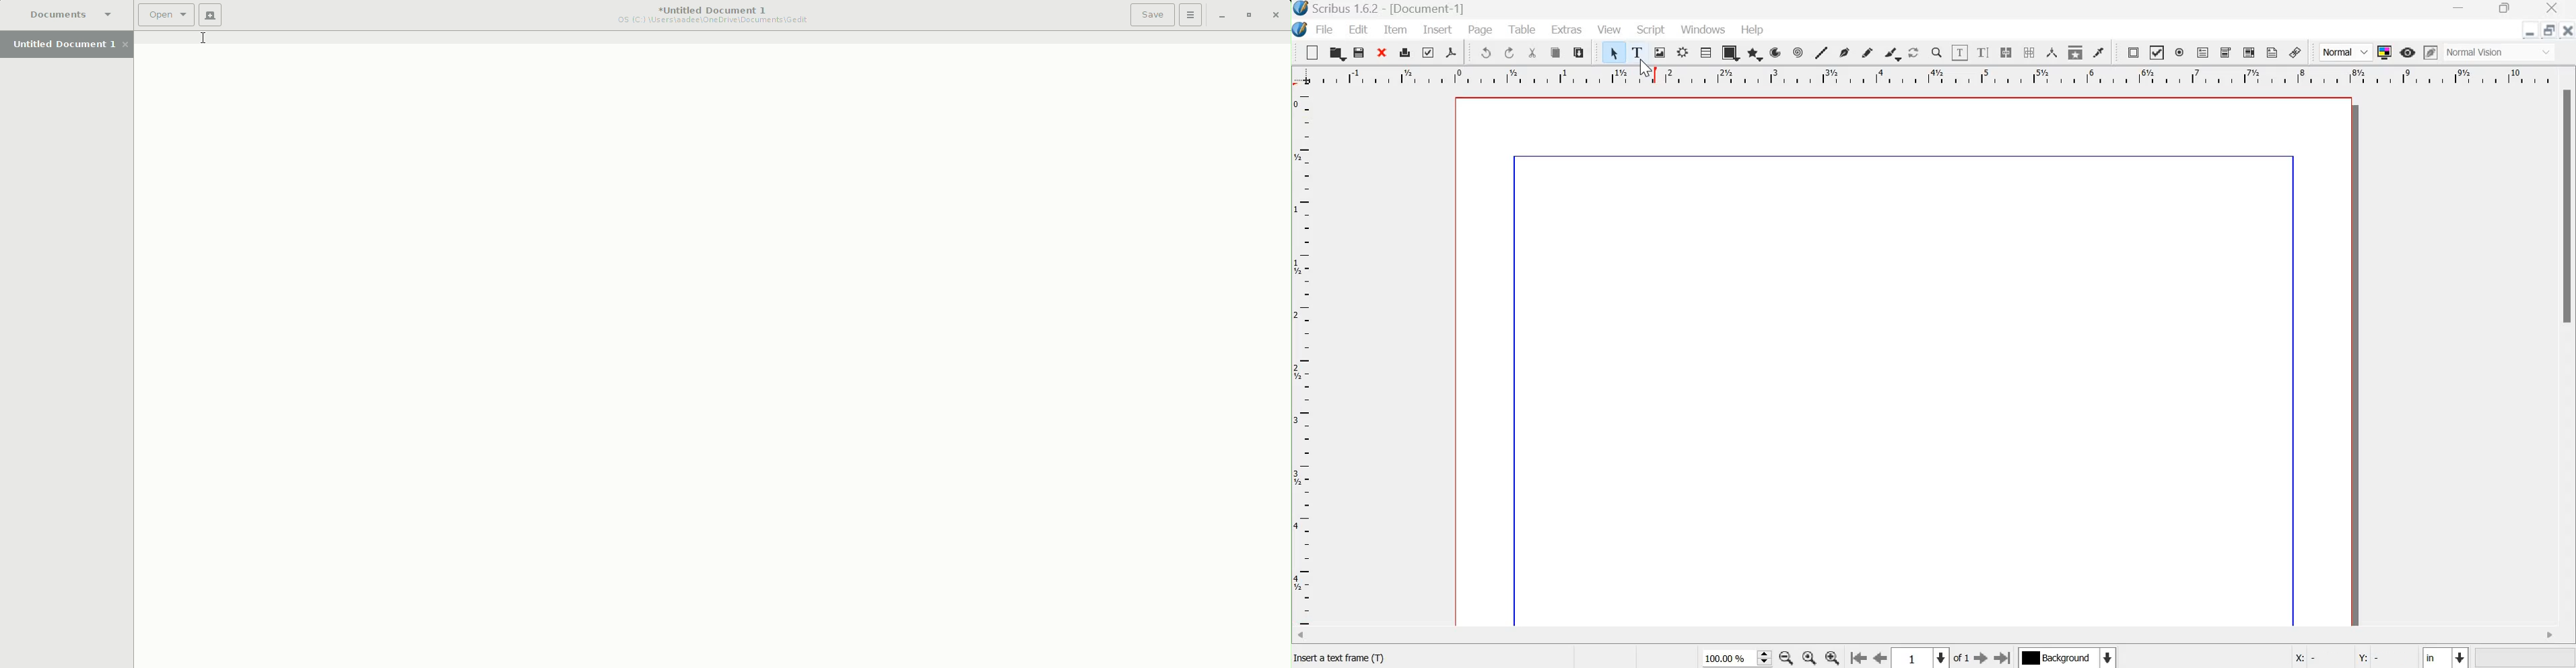  Describe the element at coordinates (1336, 52) in the screenshot. I see `open` at that location.